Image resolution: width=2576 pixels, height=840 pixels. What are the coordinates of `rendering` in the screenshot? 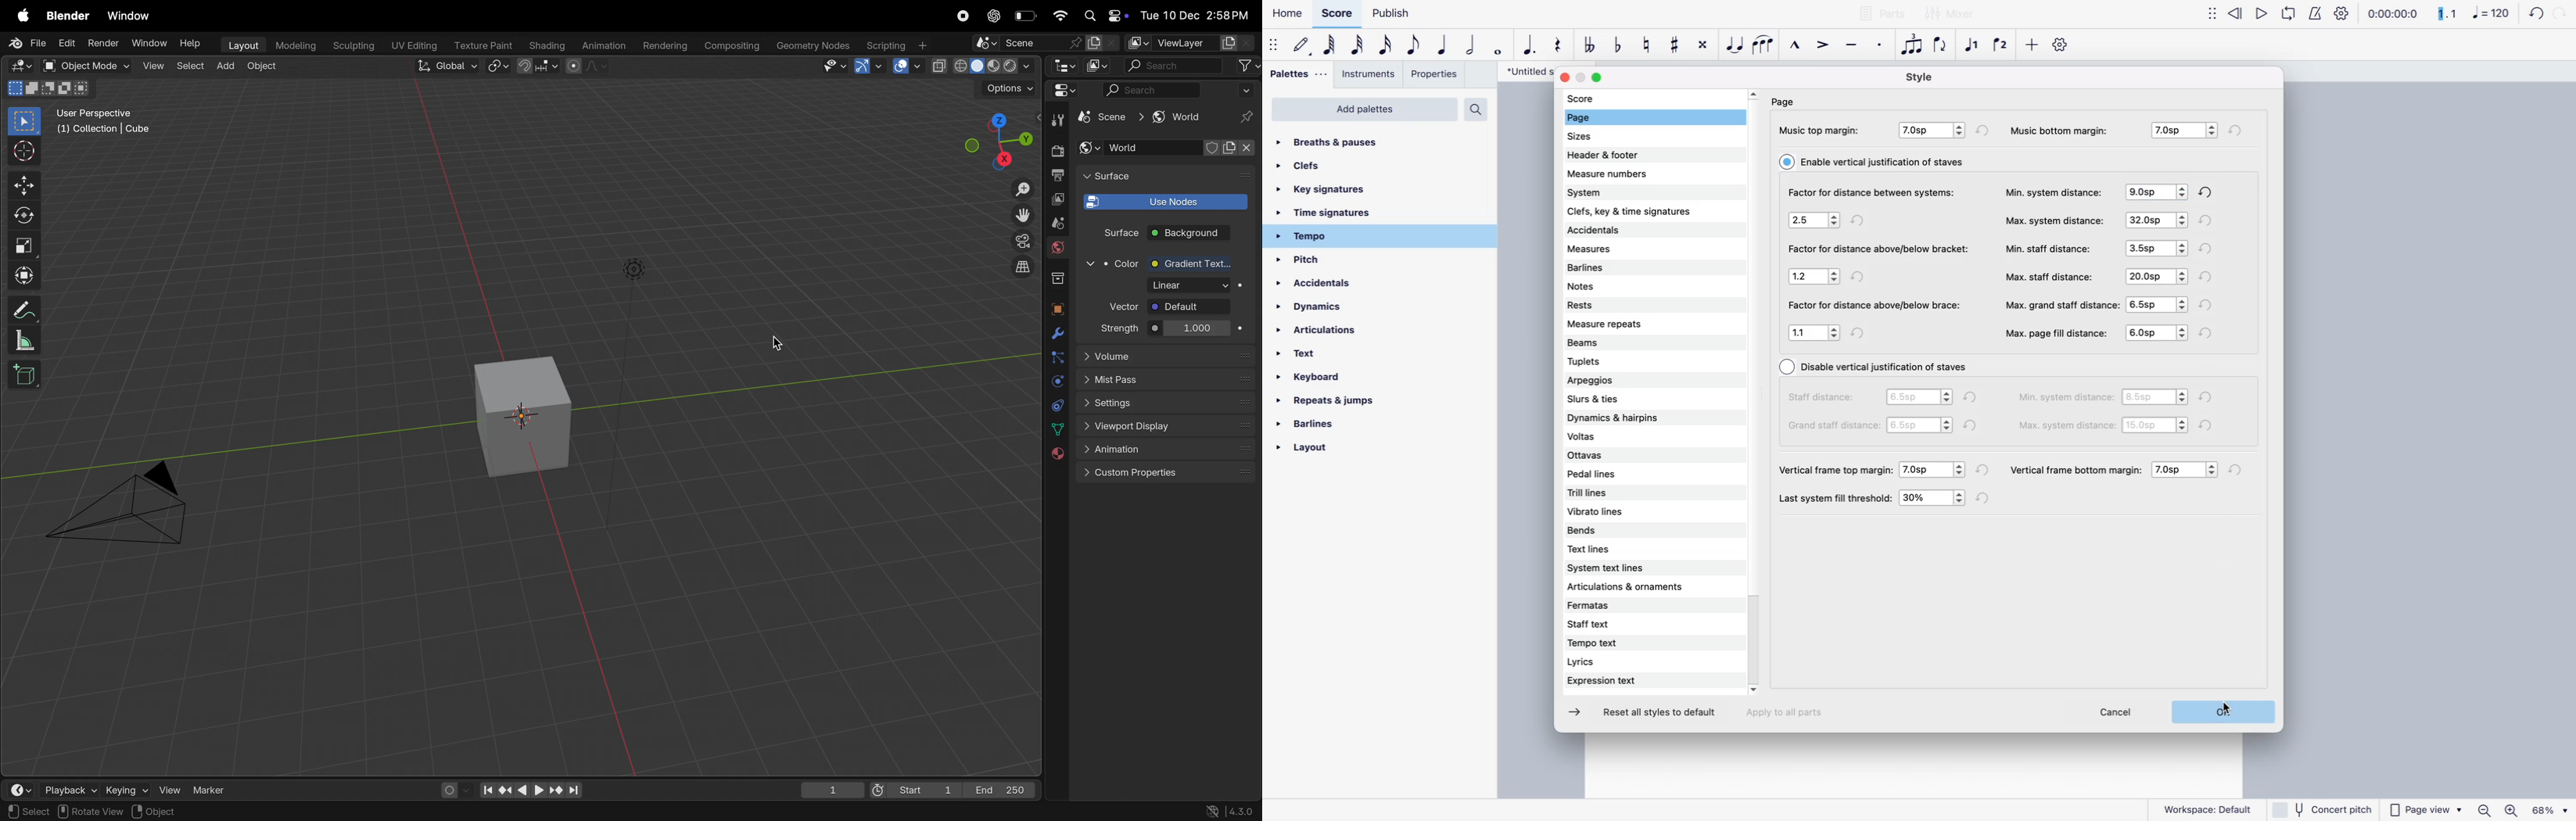 It's located at (663, 46).